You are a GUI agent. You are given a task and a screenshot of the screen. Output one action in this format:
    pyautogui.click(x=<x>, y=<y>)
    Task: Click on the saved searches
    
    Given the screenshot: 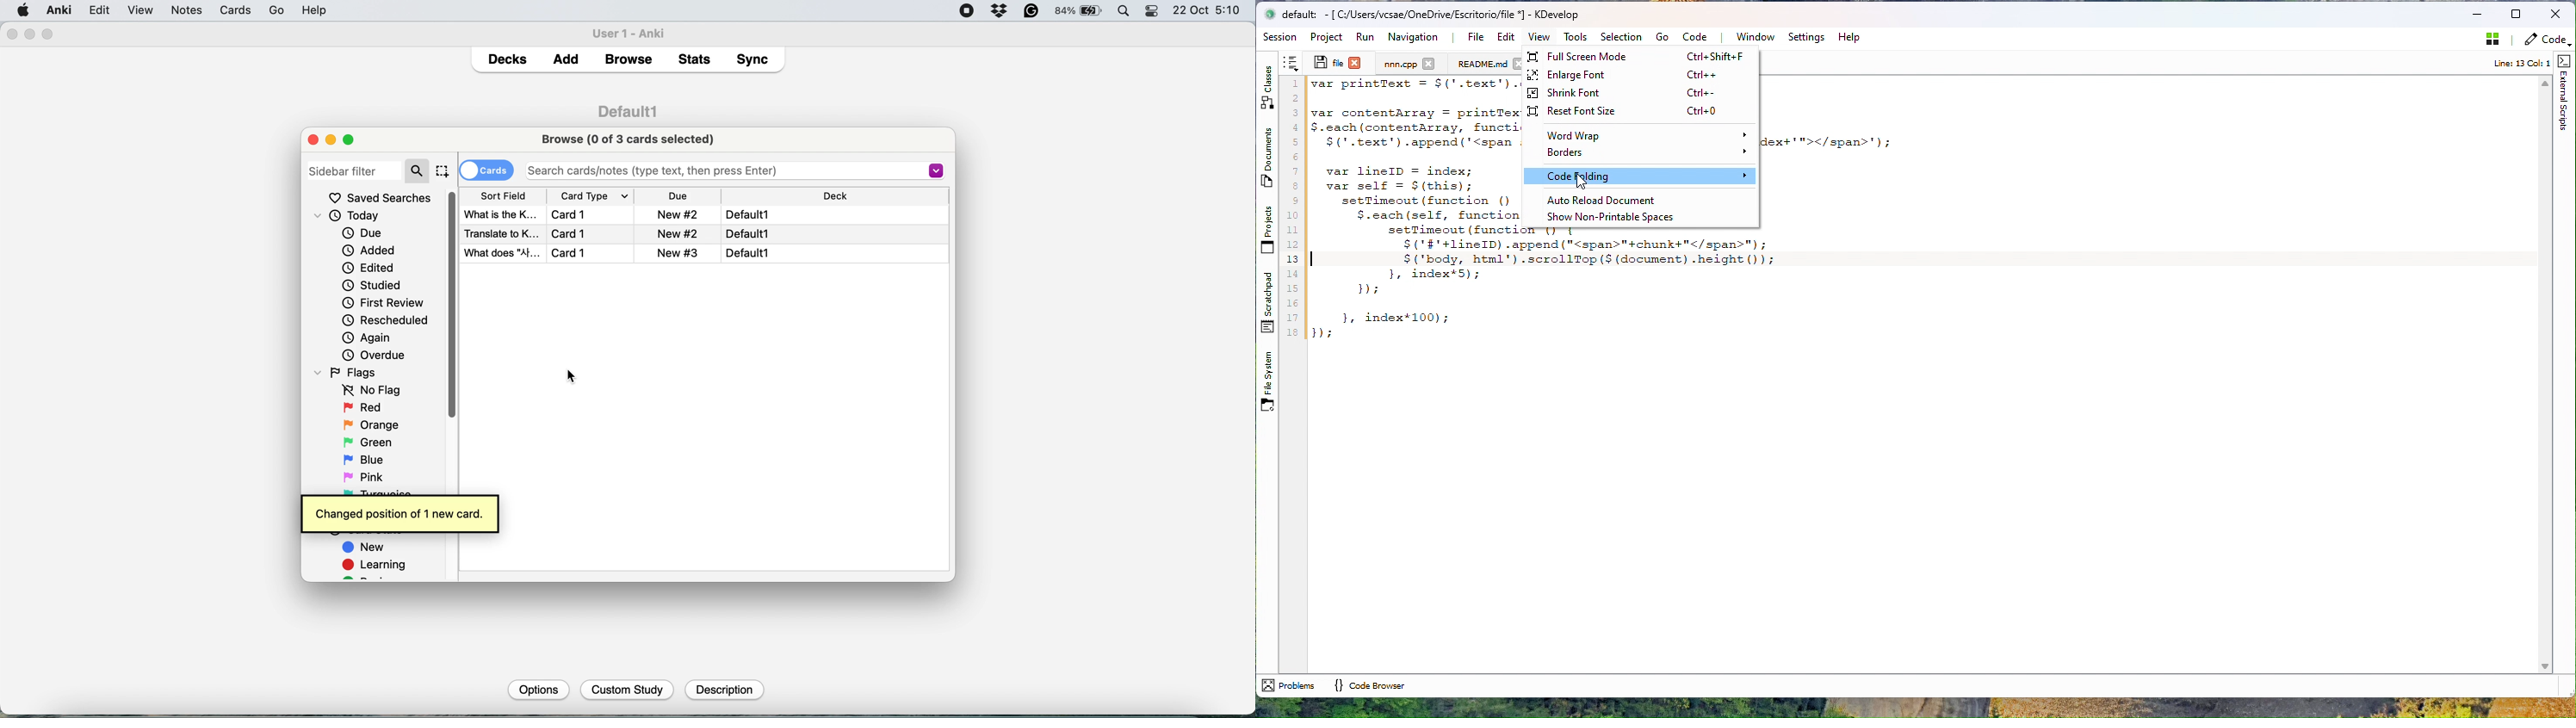 What is the action you would take?
    pyautogui.click(x=380, y=198)
    